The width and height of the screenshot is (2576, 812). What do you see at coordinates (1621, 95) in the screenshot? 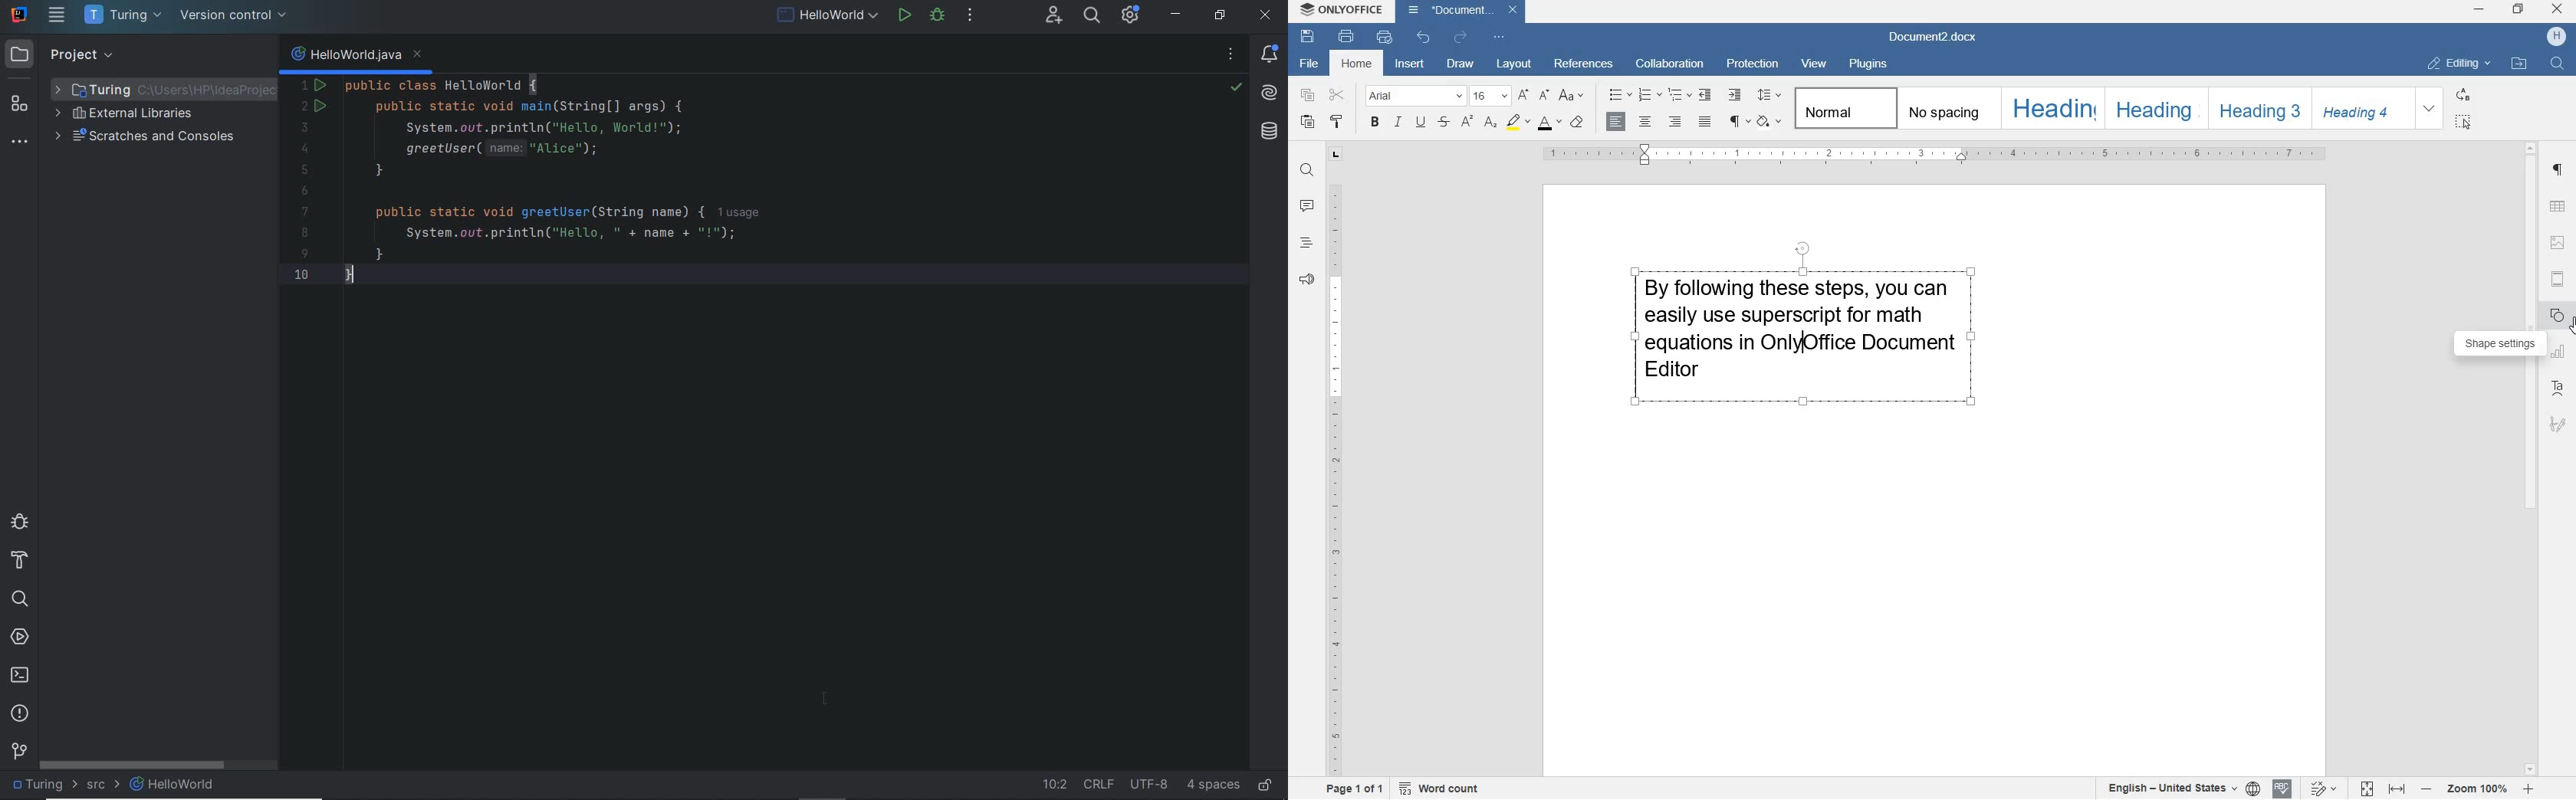
I see `bullets` at bounding box center [1621, 95].